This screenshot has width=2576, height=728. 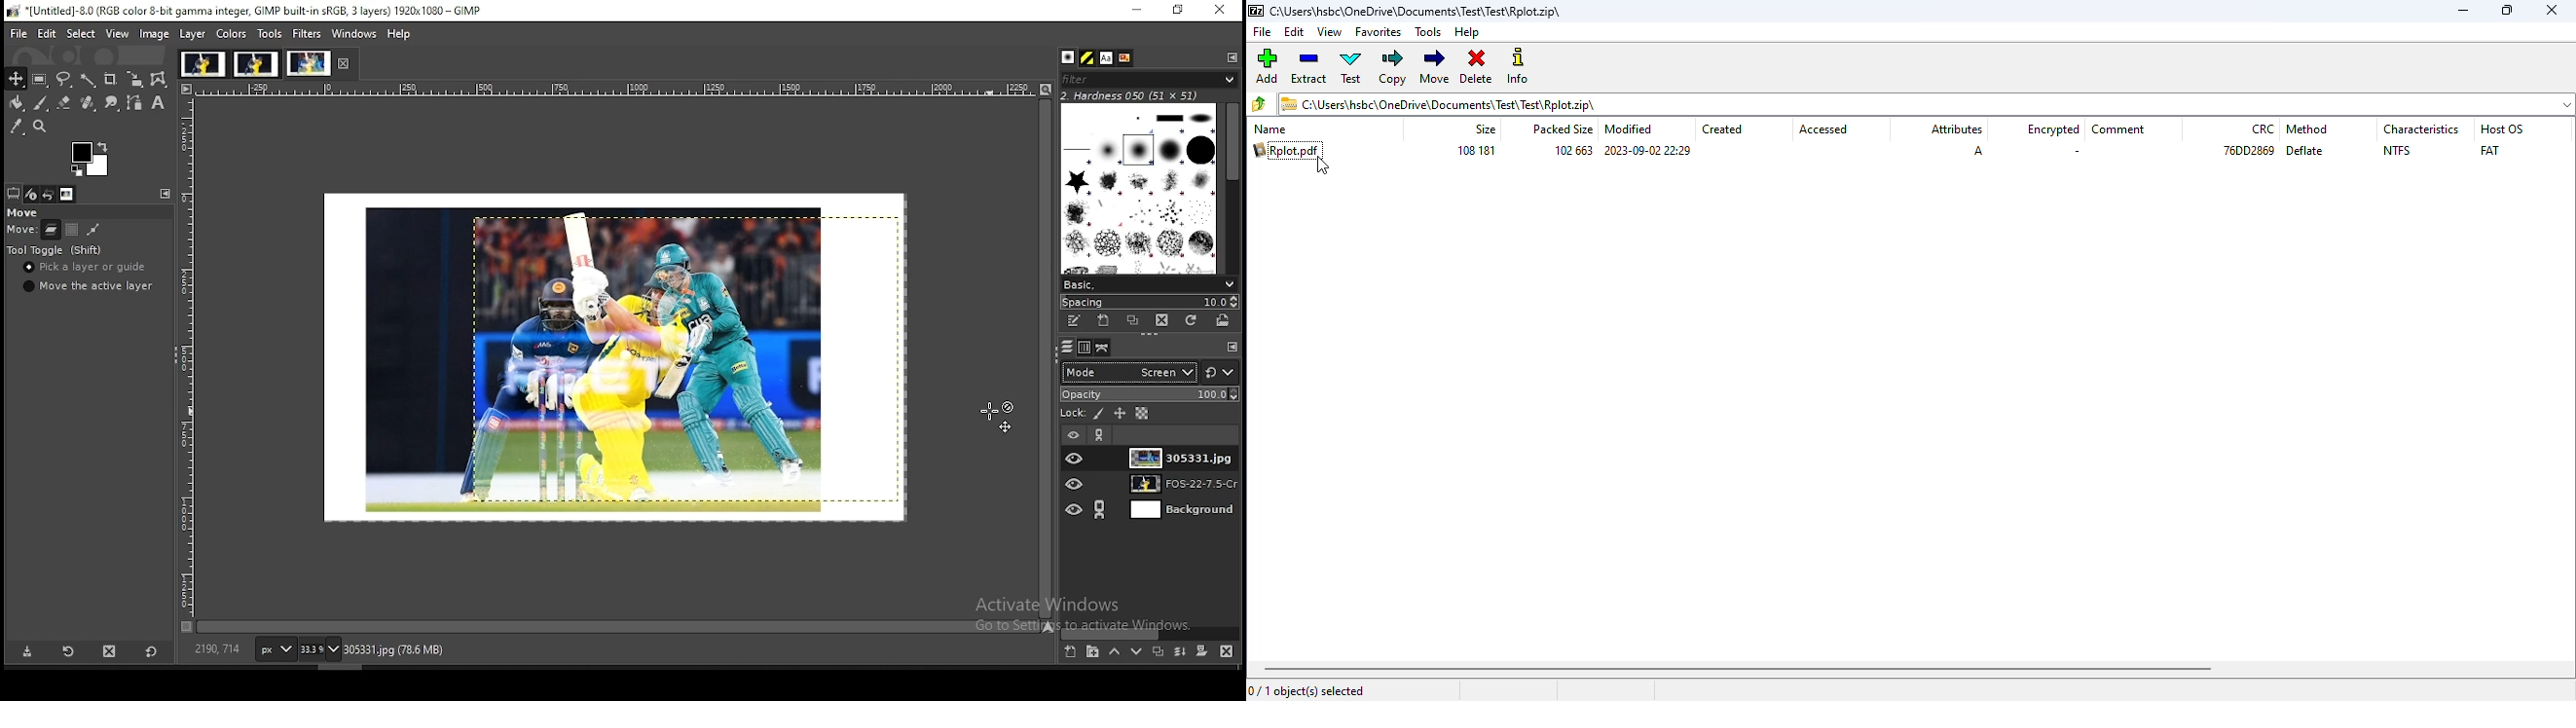 What do you see at coordinates (71, 230) in the screenshot?
I see `move selection` at bounding box center [71, 230].